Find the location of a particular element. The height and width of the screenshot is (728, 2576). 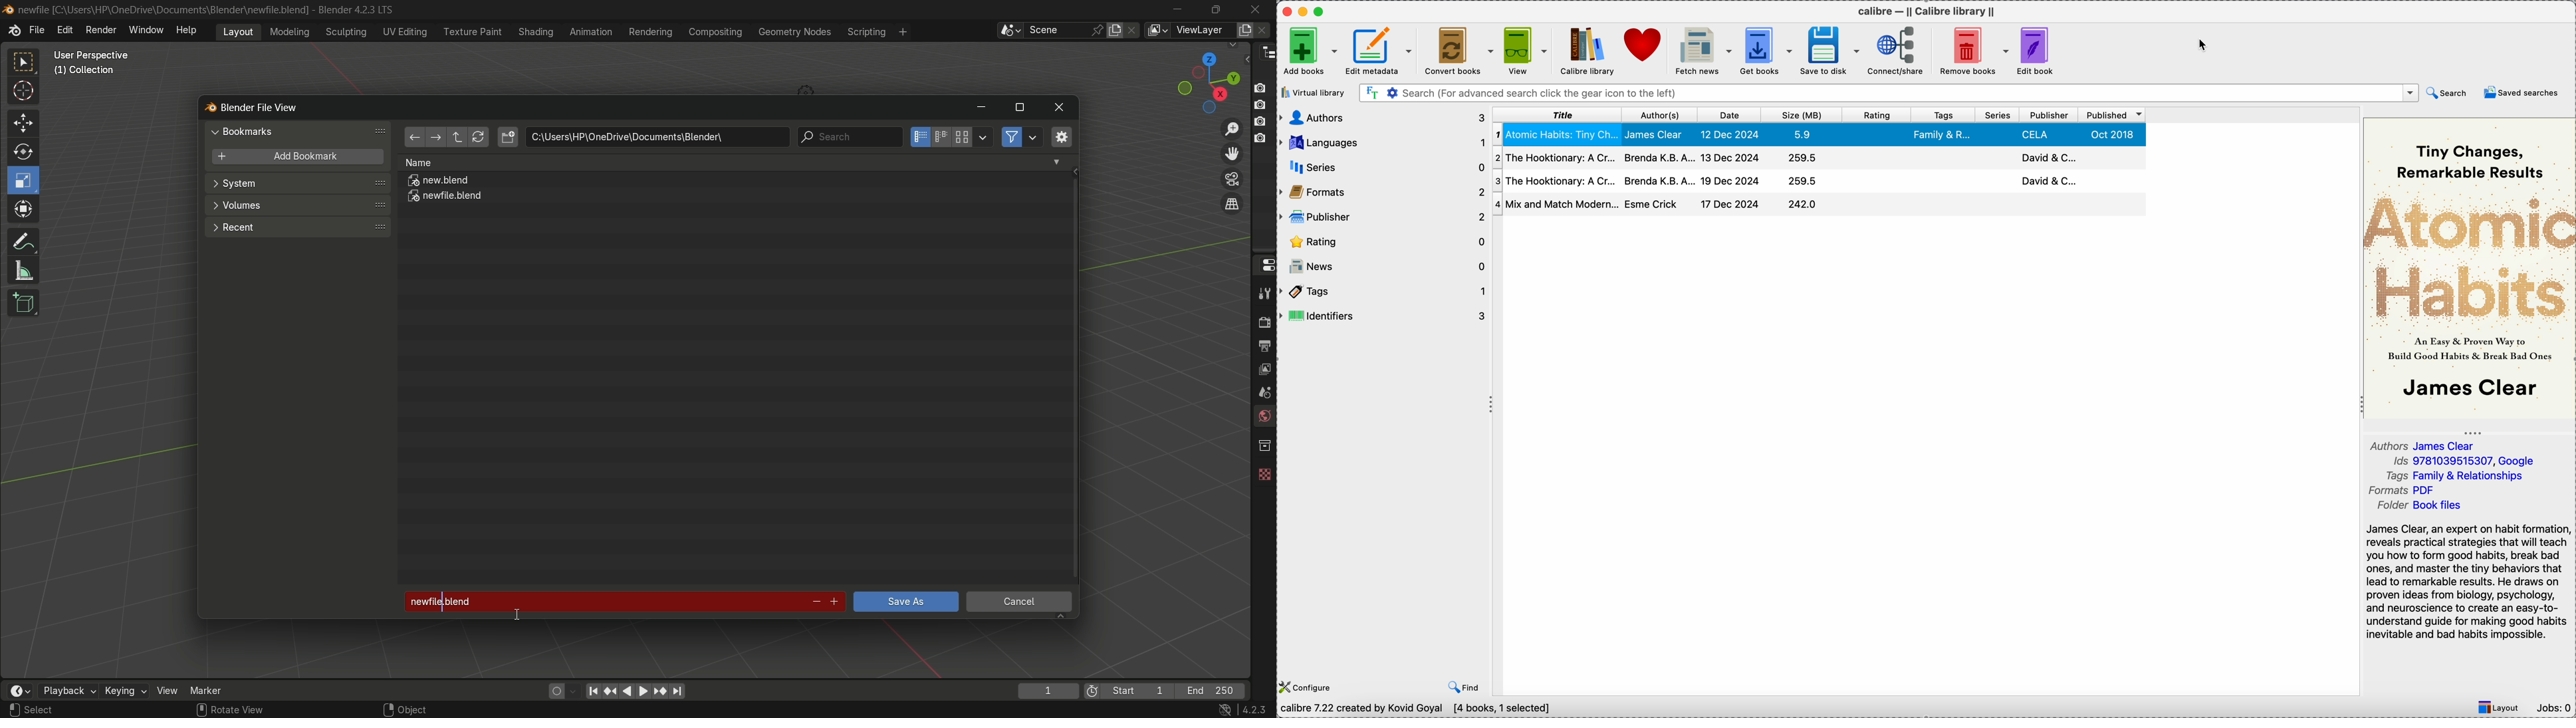

edit book is located at coordinates (2040, 51).